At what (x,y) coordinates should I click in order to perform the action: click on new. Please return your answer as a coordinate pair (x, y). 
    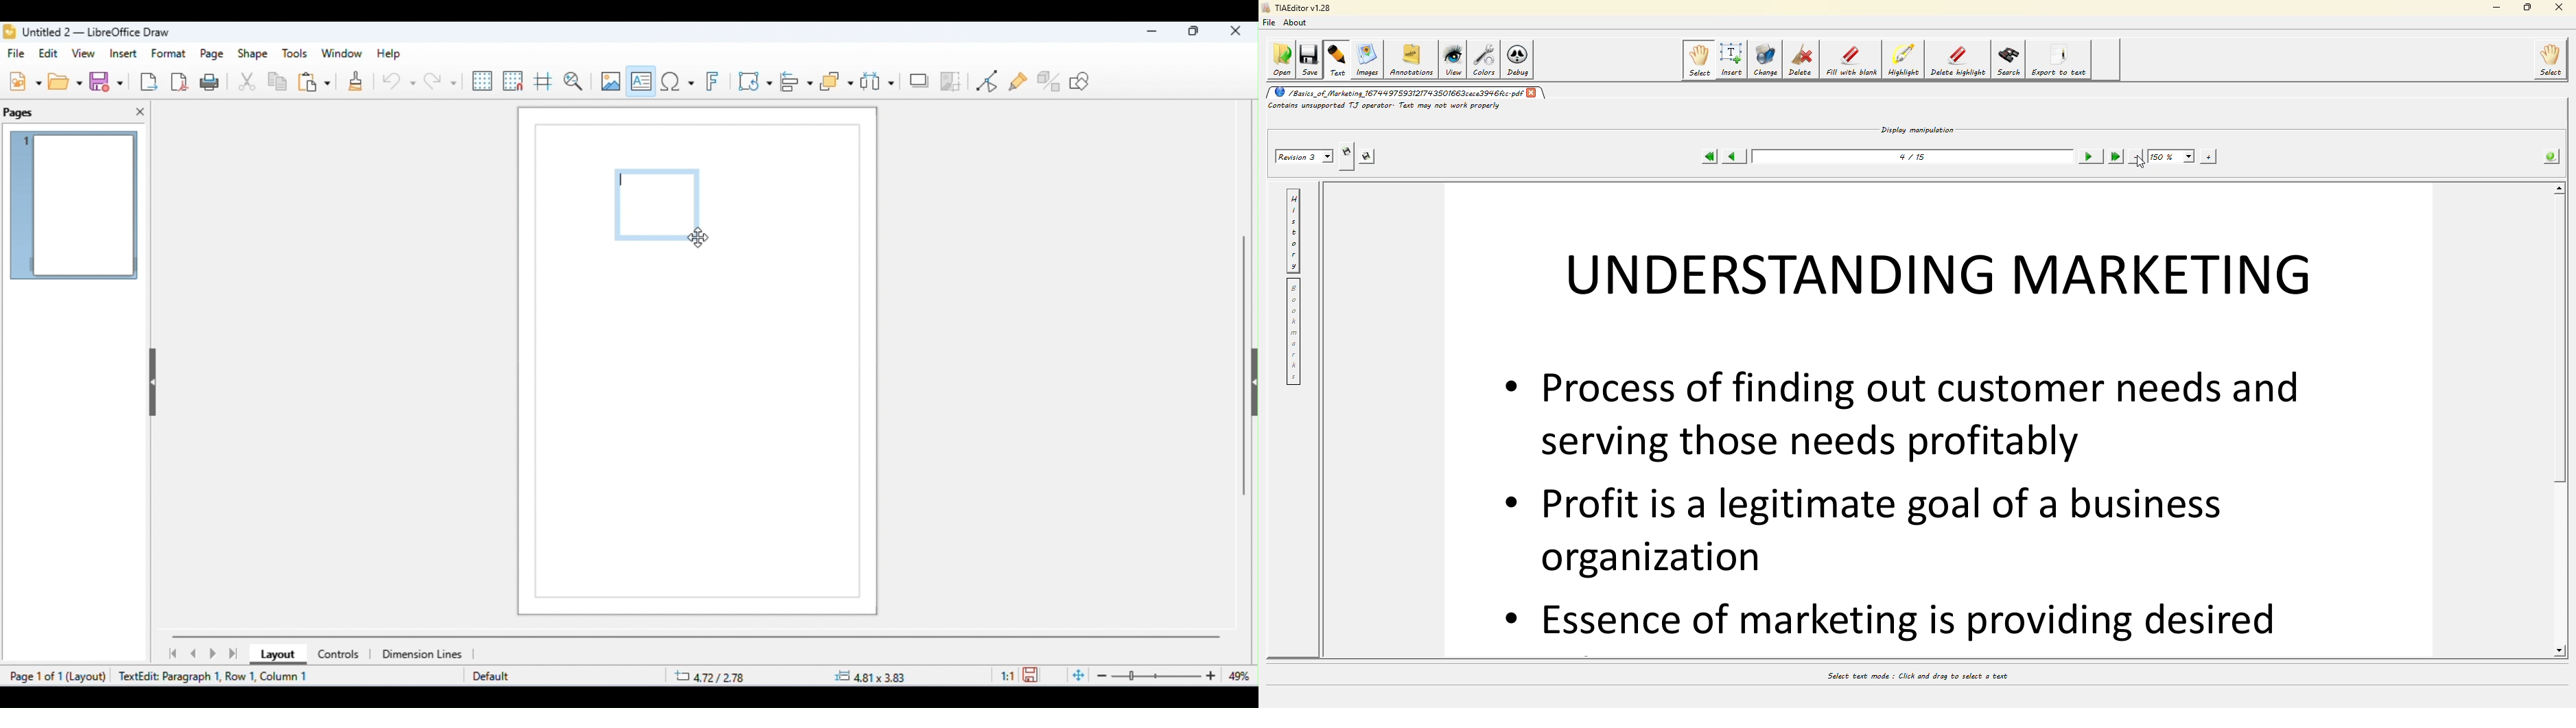
    Looking at the image, I should click on (25, 81).